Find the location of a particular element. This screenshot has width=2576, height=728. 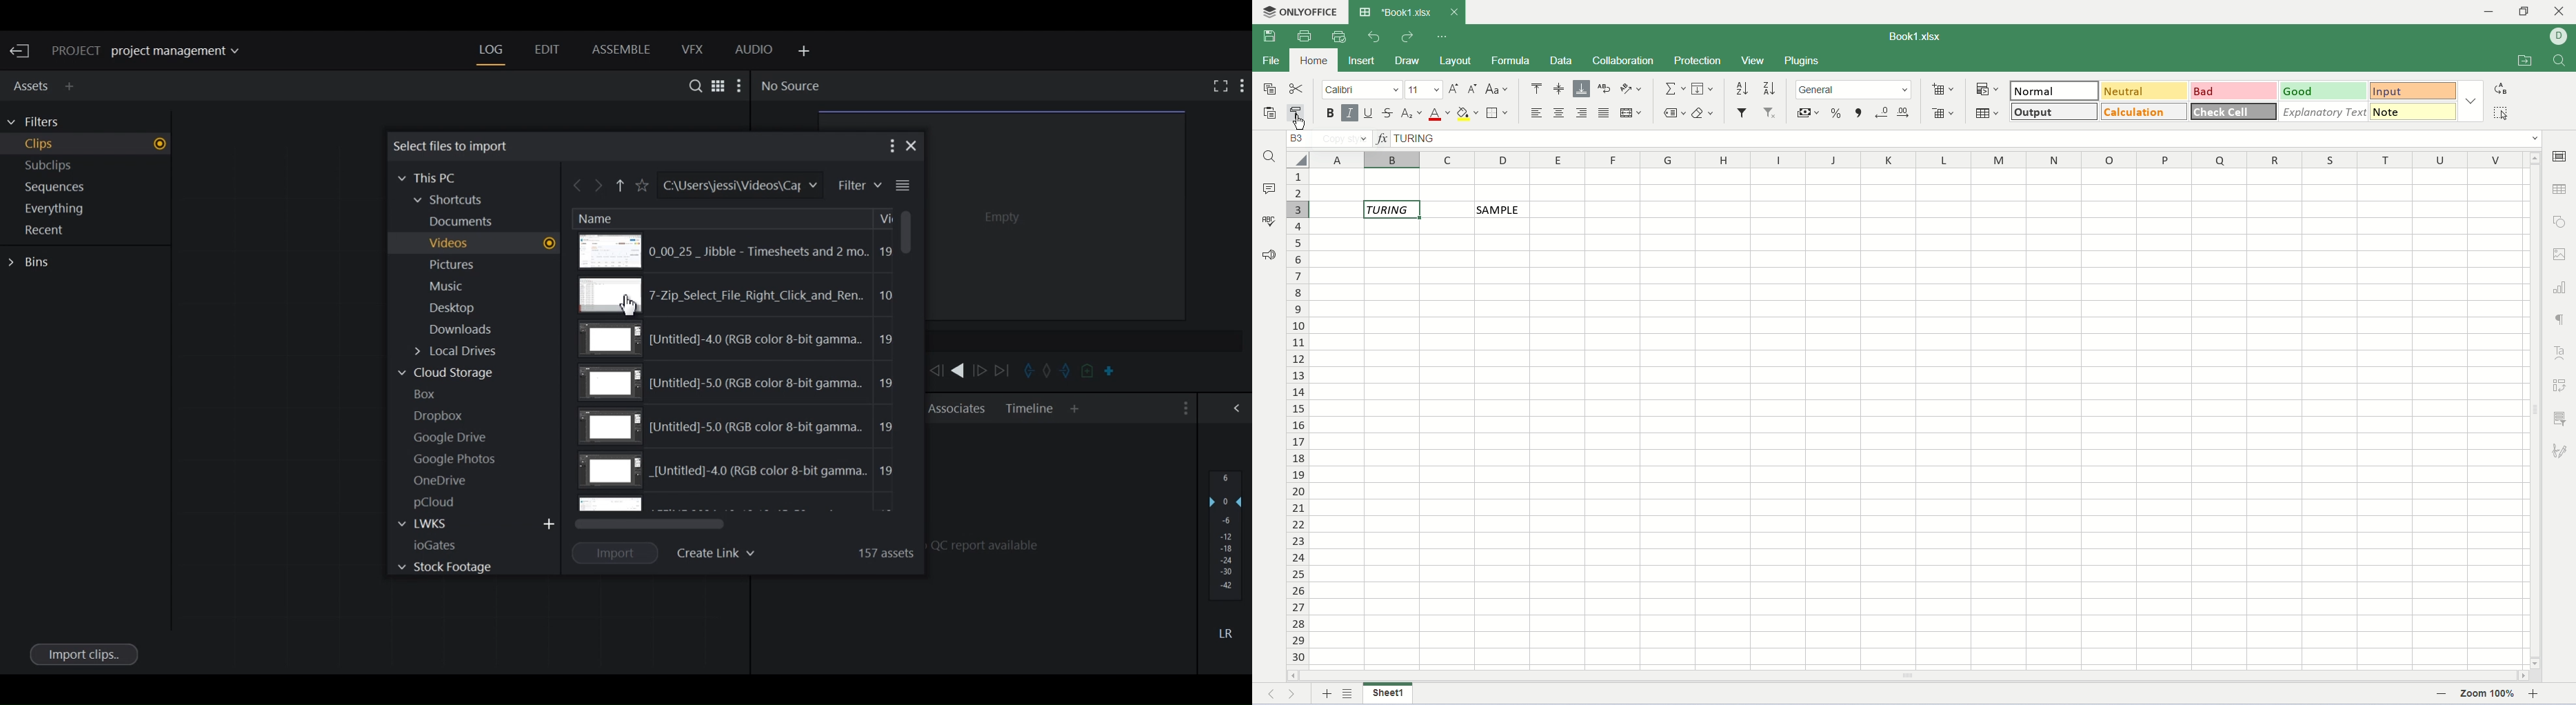

calculation is located at coordinates (2146, 111).